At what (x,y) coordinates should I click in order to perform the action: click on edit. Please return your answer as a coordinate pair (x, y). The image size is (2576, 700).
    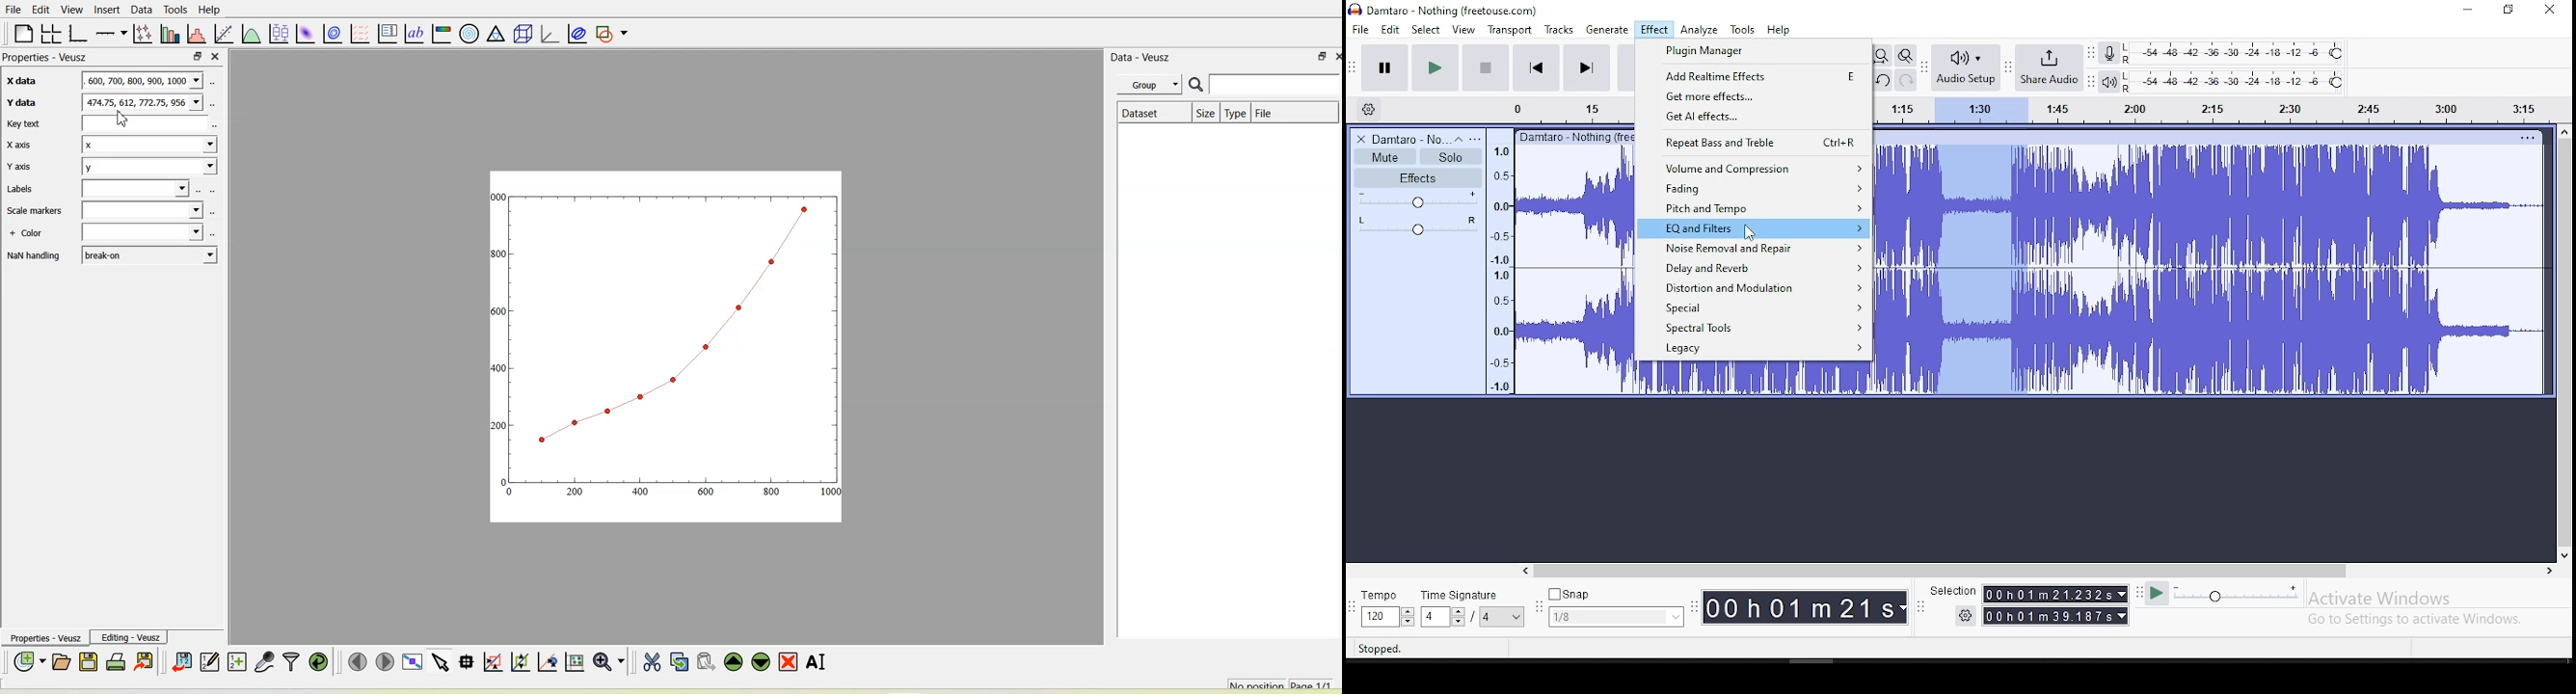
    Looking at the image, I should click on (1391, 30).